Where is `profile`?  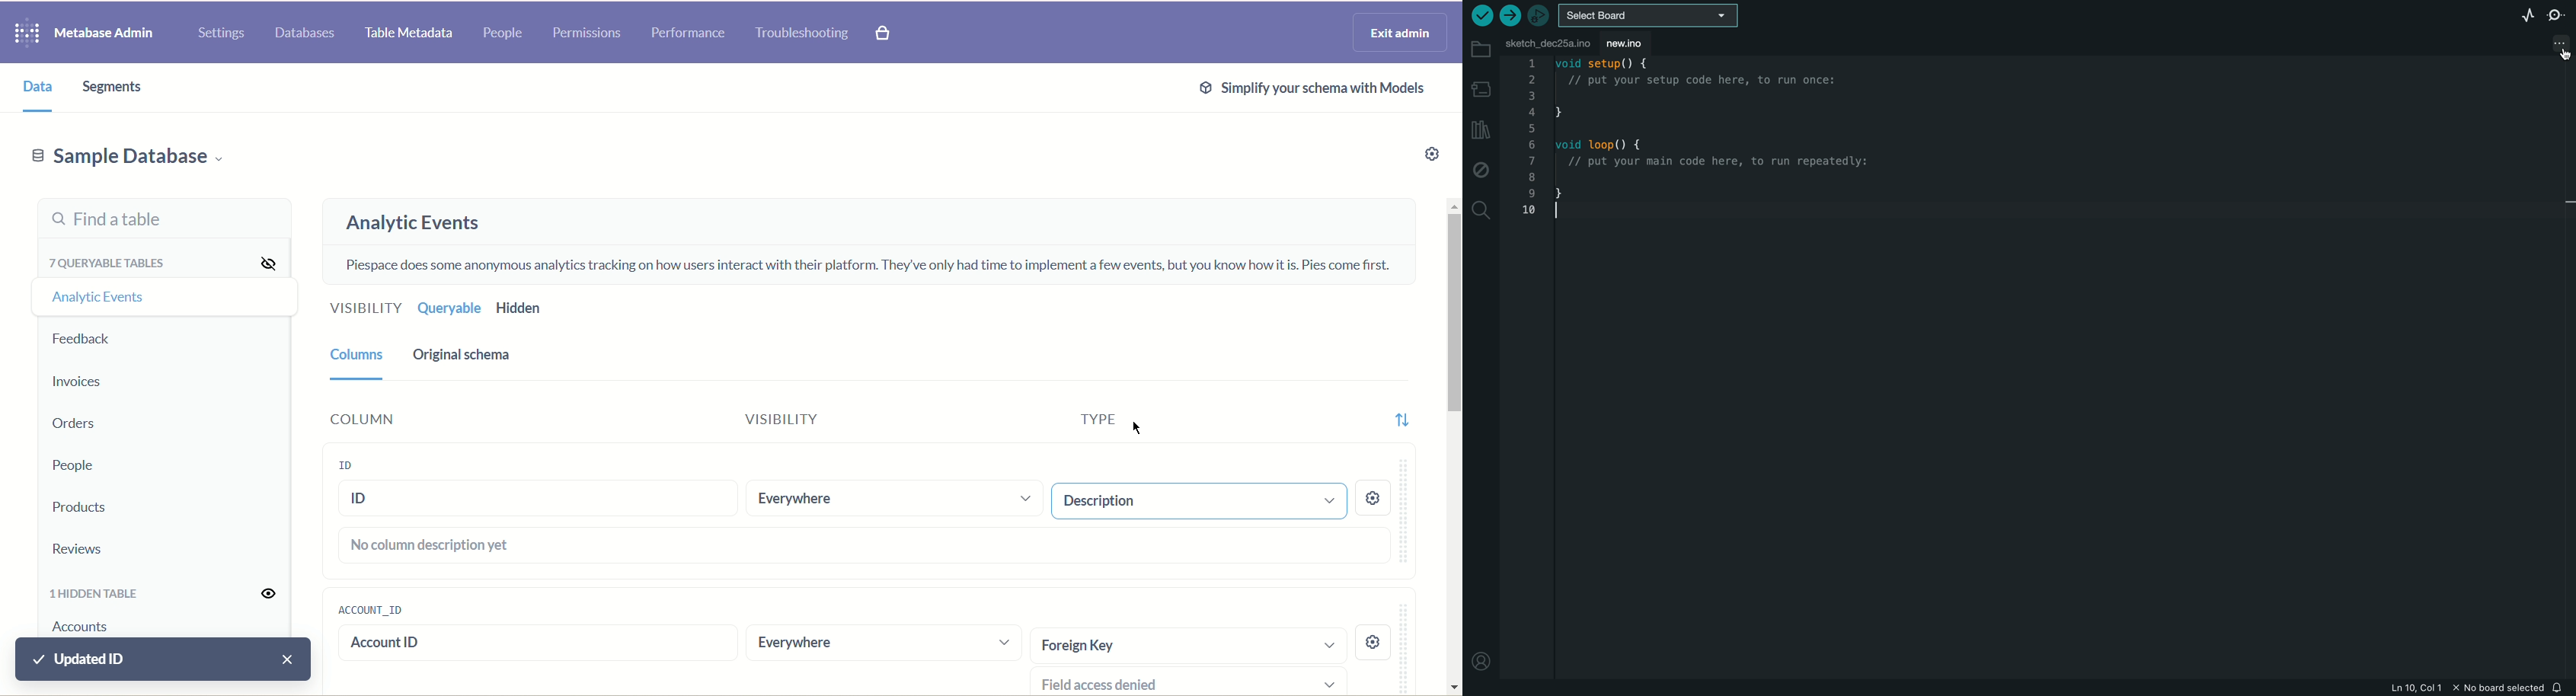
profile is located at coordinates (1481, 658).